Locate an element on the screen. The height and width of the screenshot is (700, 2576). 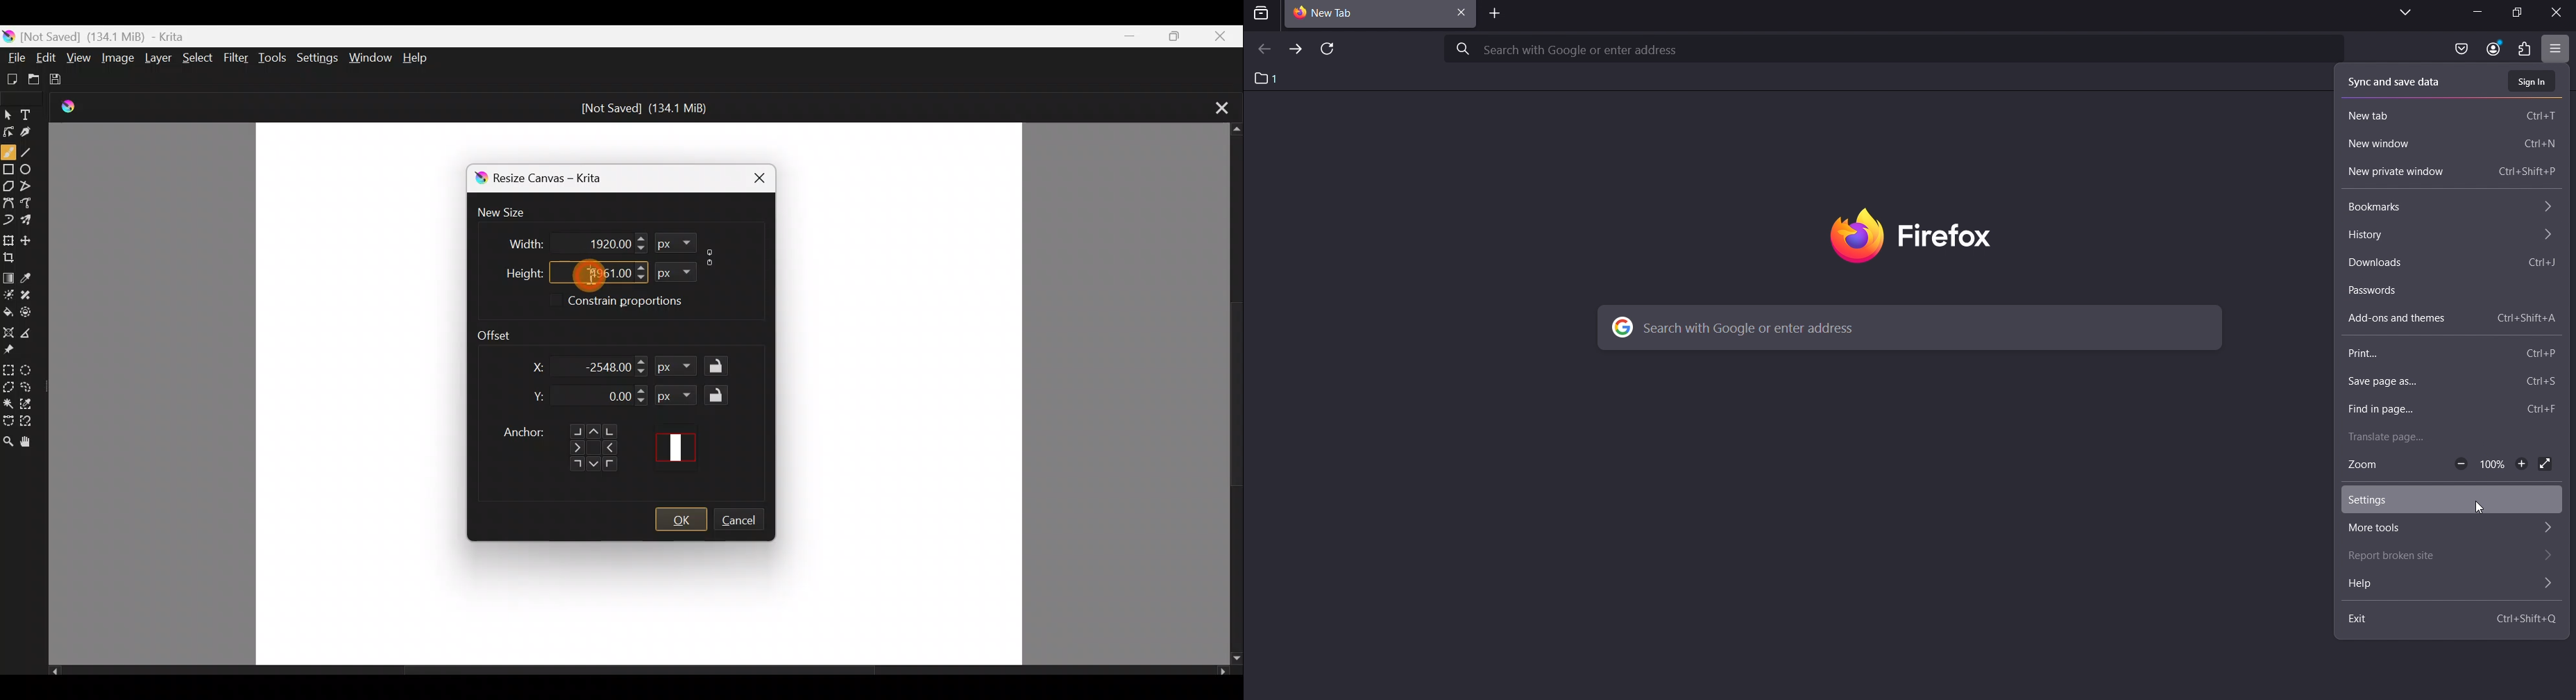
display in full screen is located at coordinates (2547, 465).